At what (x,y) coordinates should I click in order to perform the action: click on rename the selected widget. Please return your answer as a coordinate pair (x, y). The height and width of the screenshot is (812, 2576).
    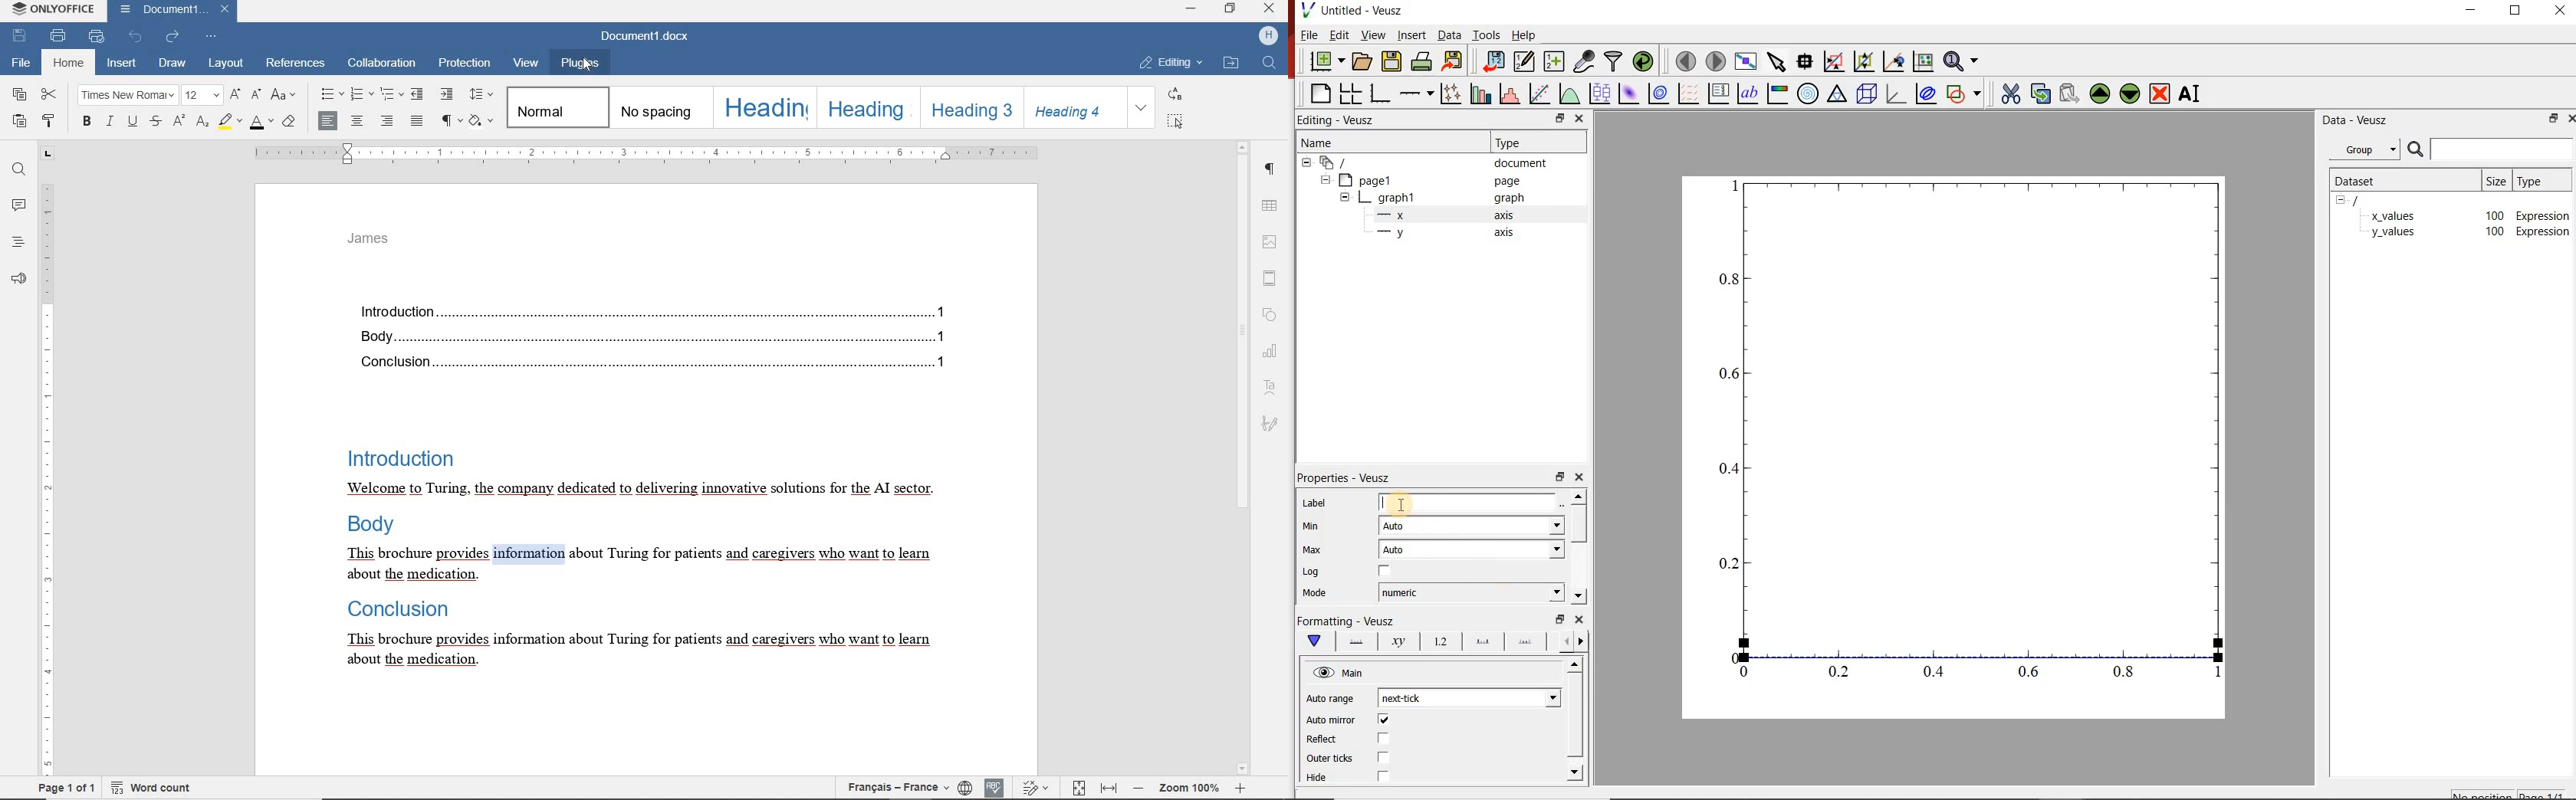
    Looking at the image, I should click on (2191, 96).